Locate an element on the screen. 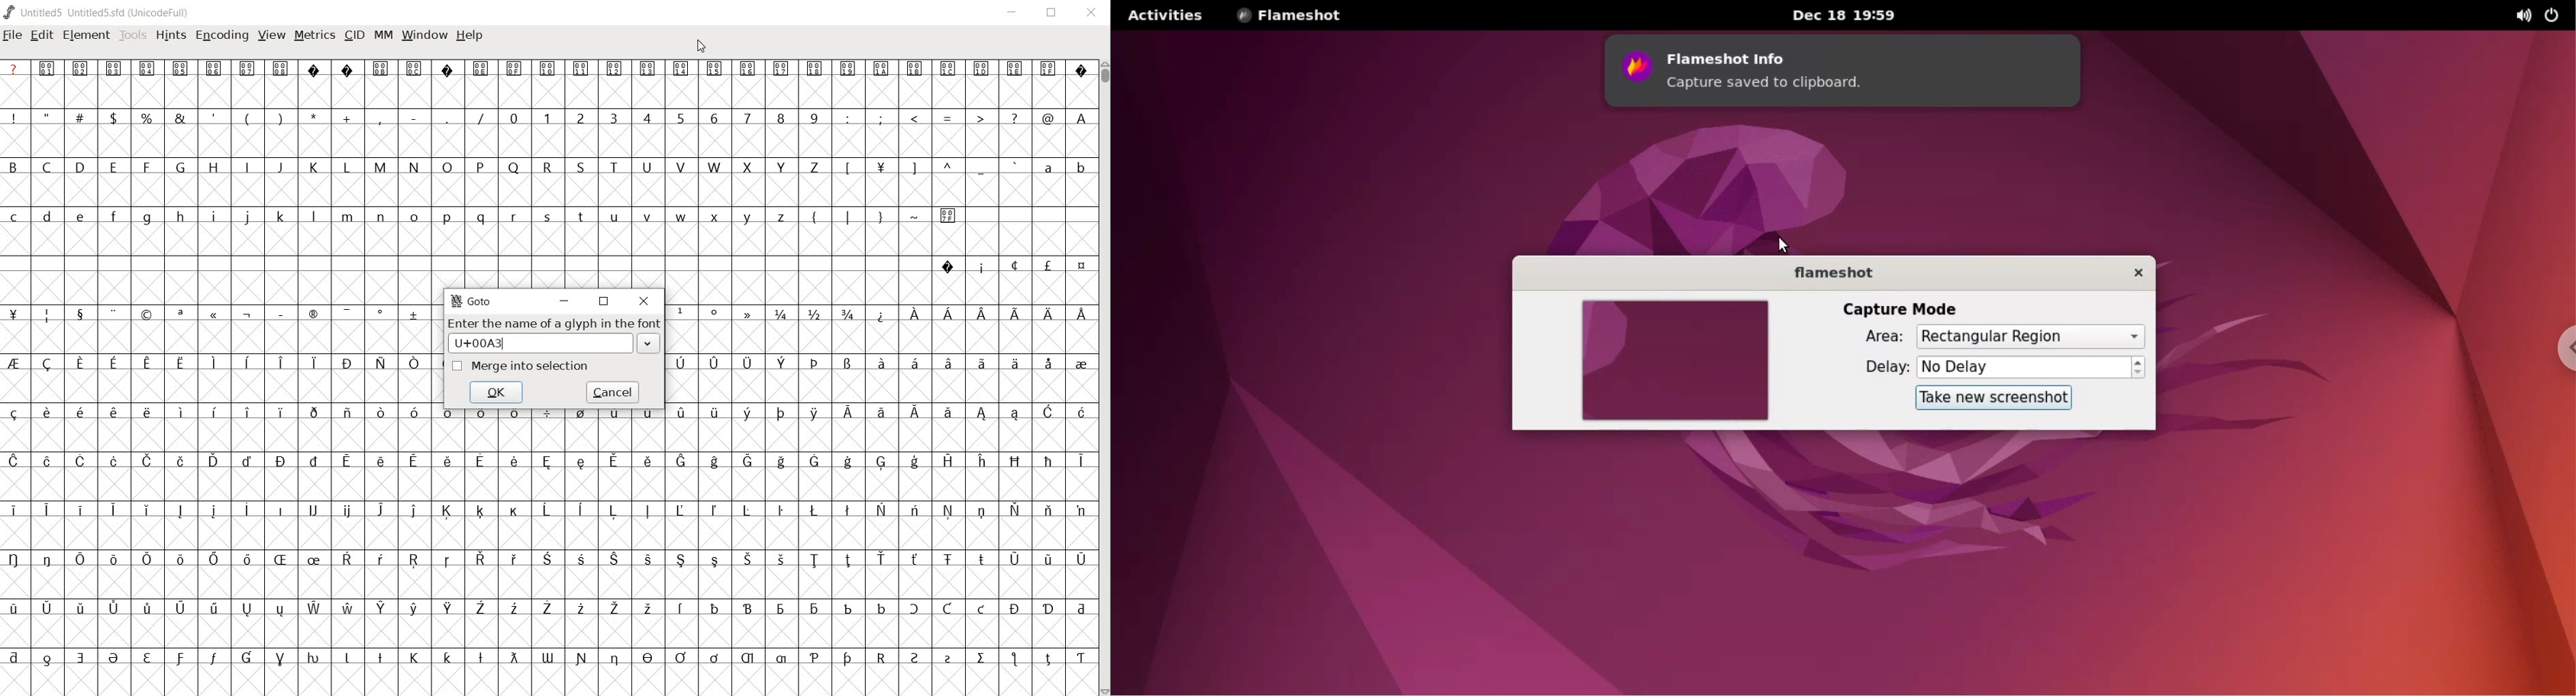 The width and height of the screenshot is (2576, 700). } is located at coordinates (880, 215).